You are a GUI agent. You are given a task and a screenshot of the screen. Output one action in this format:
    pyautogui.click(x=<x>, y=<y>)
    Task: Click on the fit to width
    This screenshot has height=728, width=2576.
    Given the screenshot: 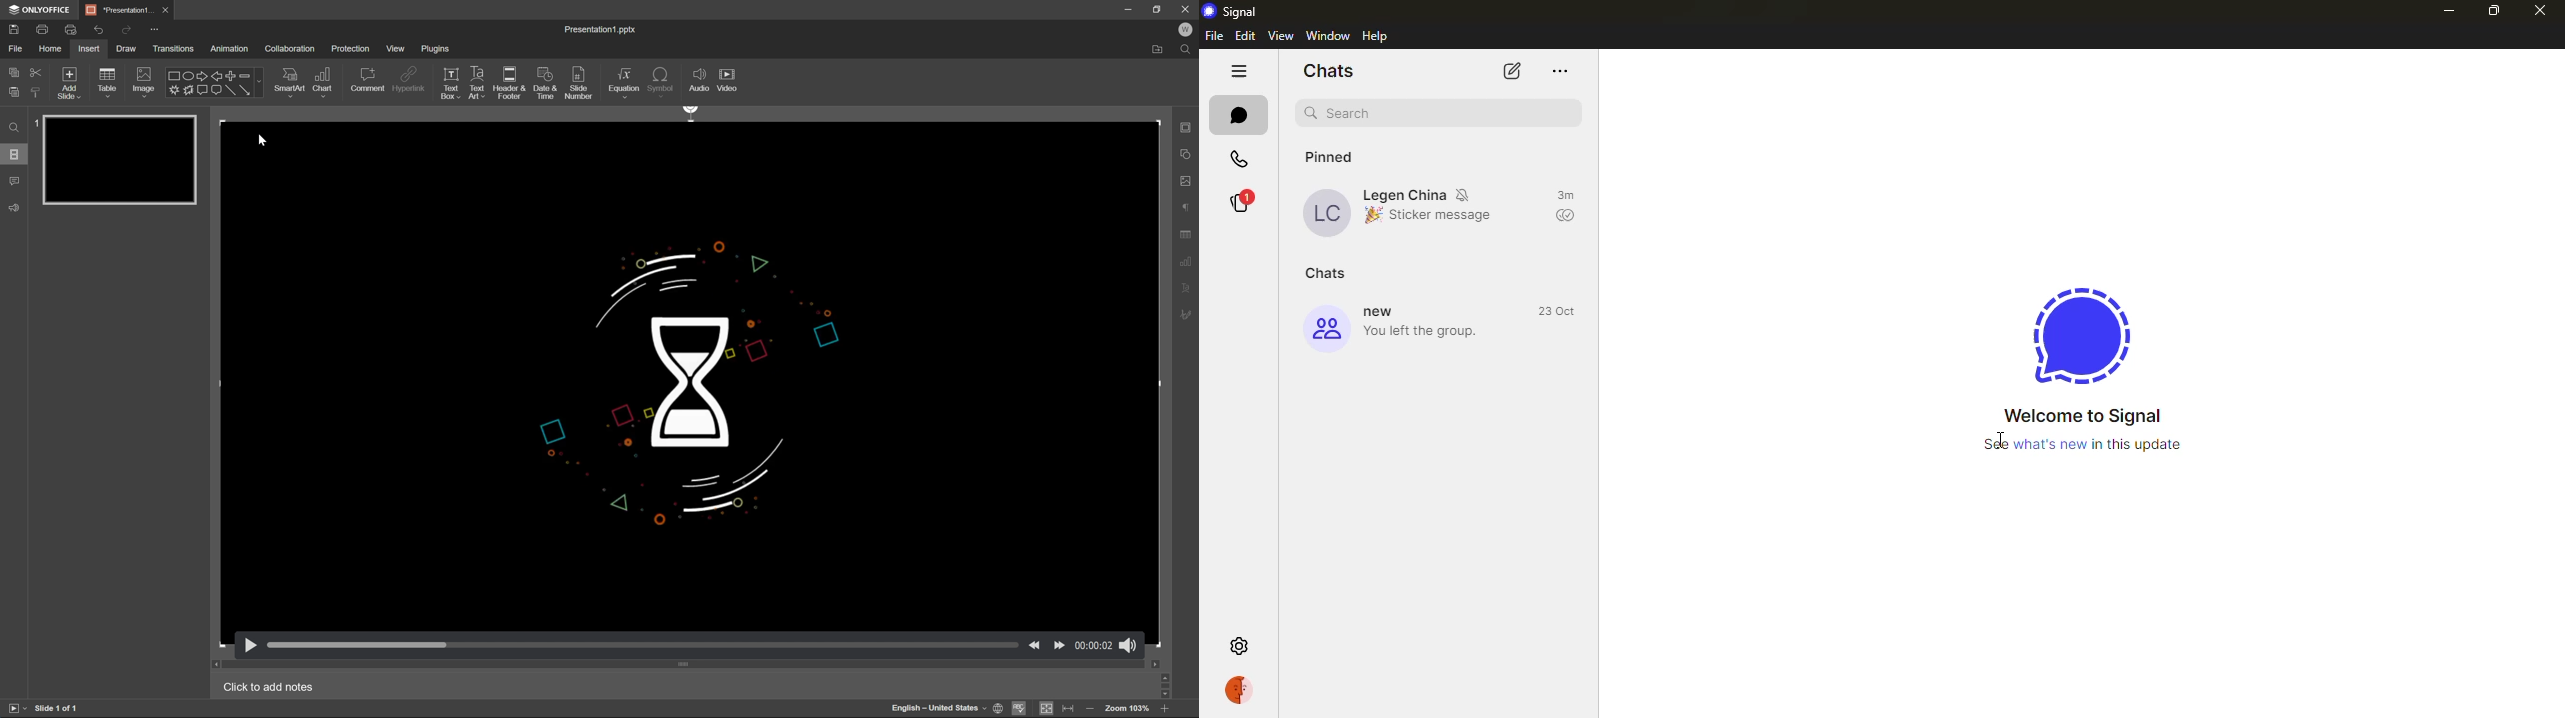 What is the action you would take?
    pyautogui.click(x=1068, y=707)
    